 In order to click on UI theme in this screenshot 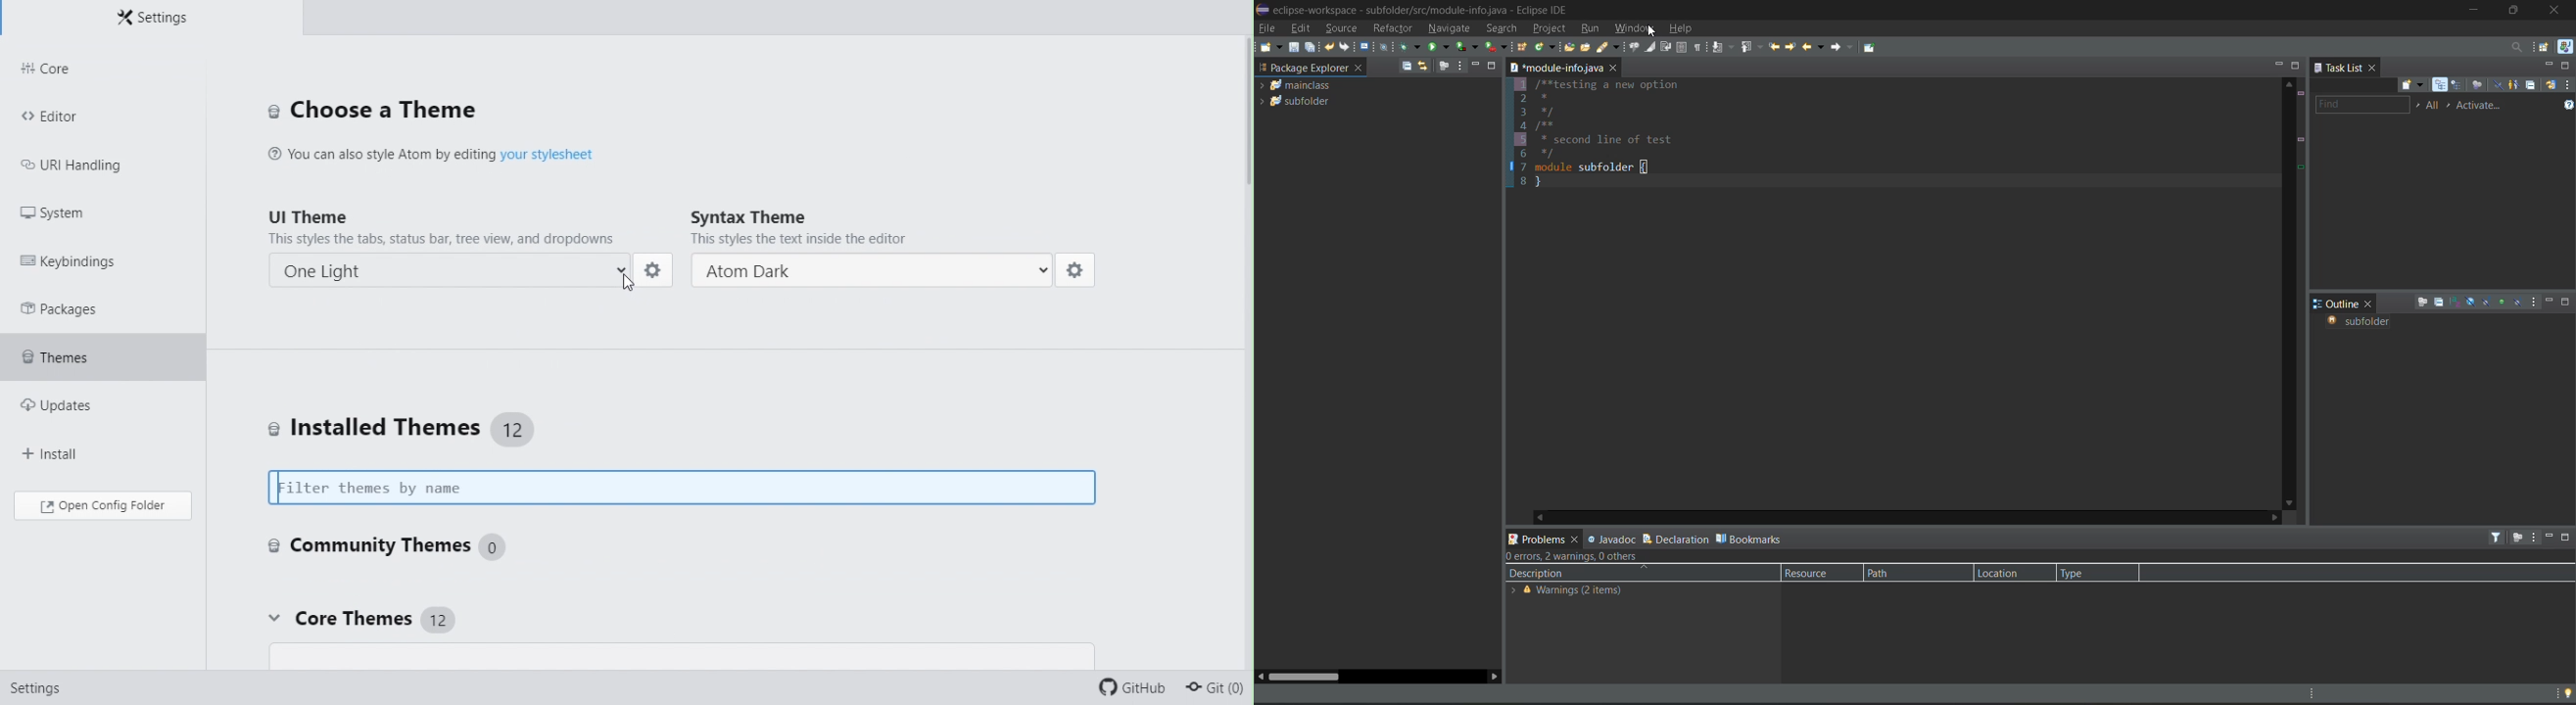, I will do `click(447, 226)`.